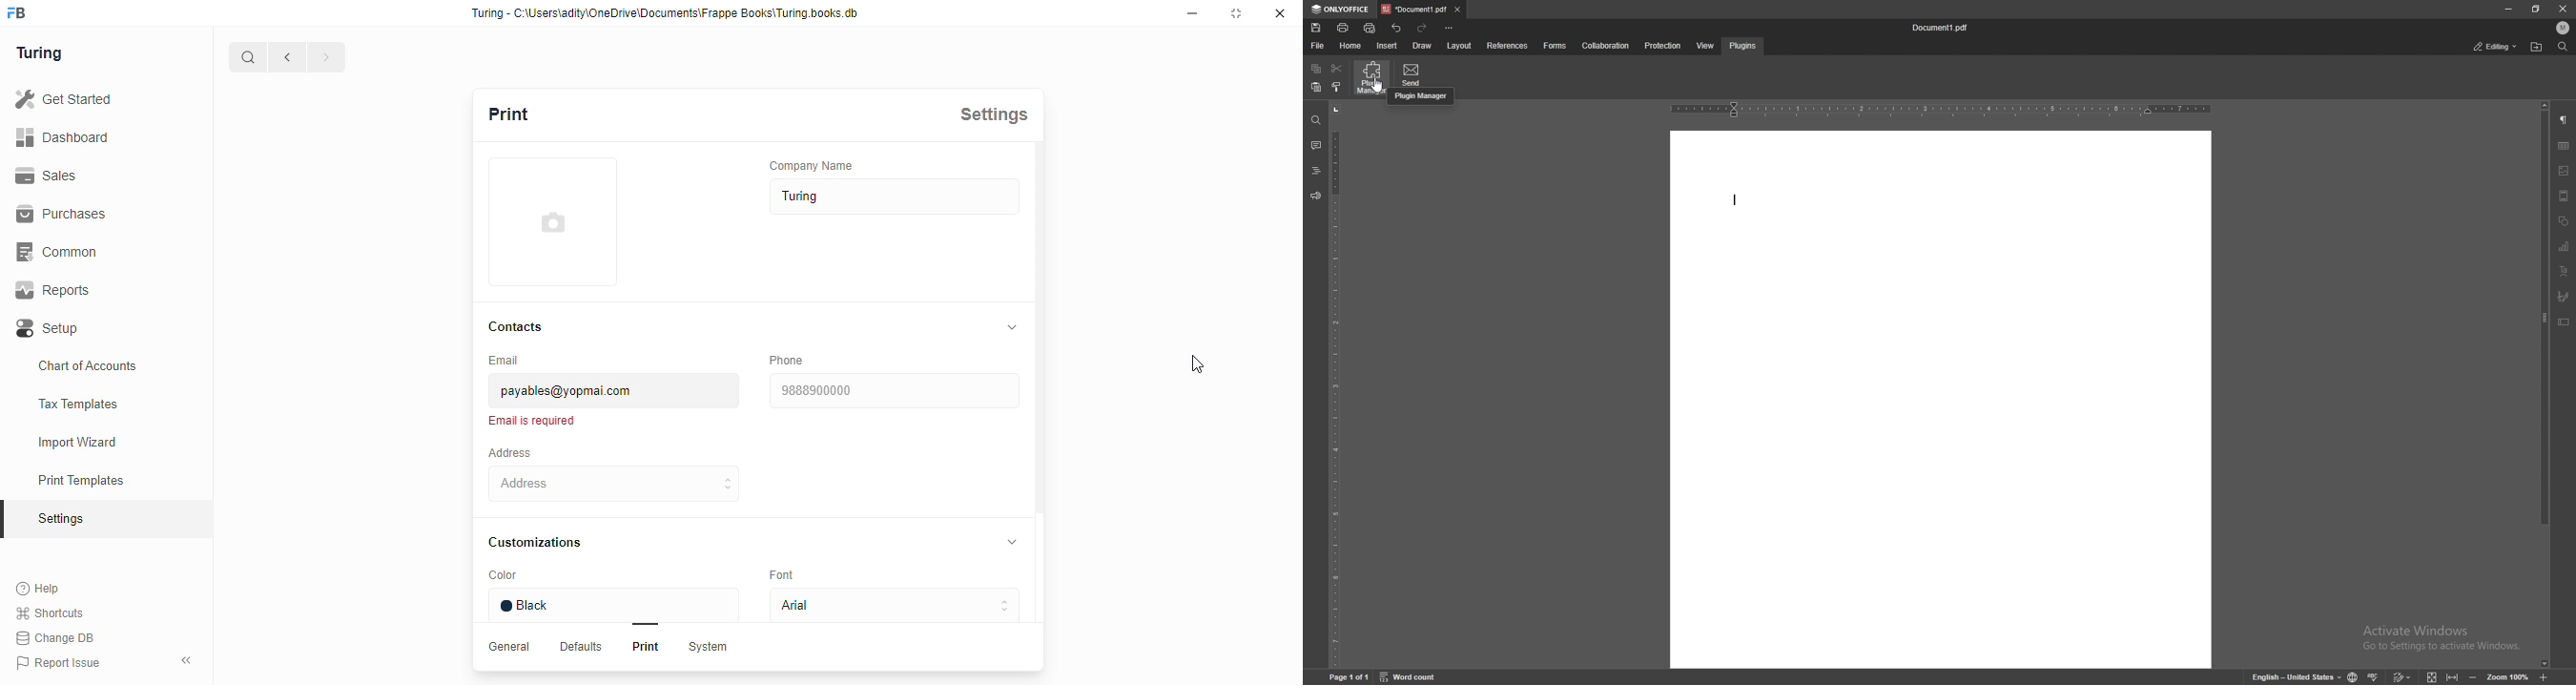 The width and height of the screenshot is (2576, 700). Describe the element at coordinates (1200, 365) in the screenshot. I see `cursor` at that location.